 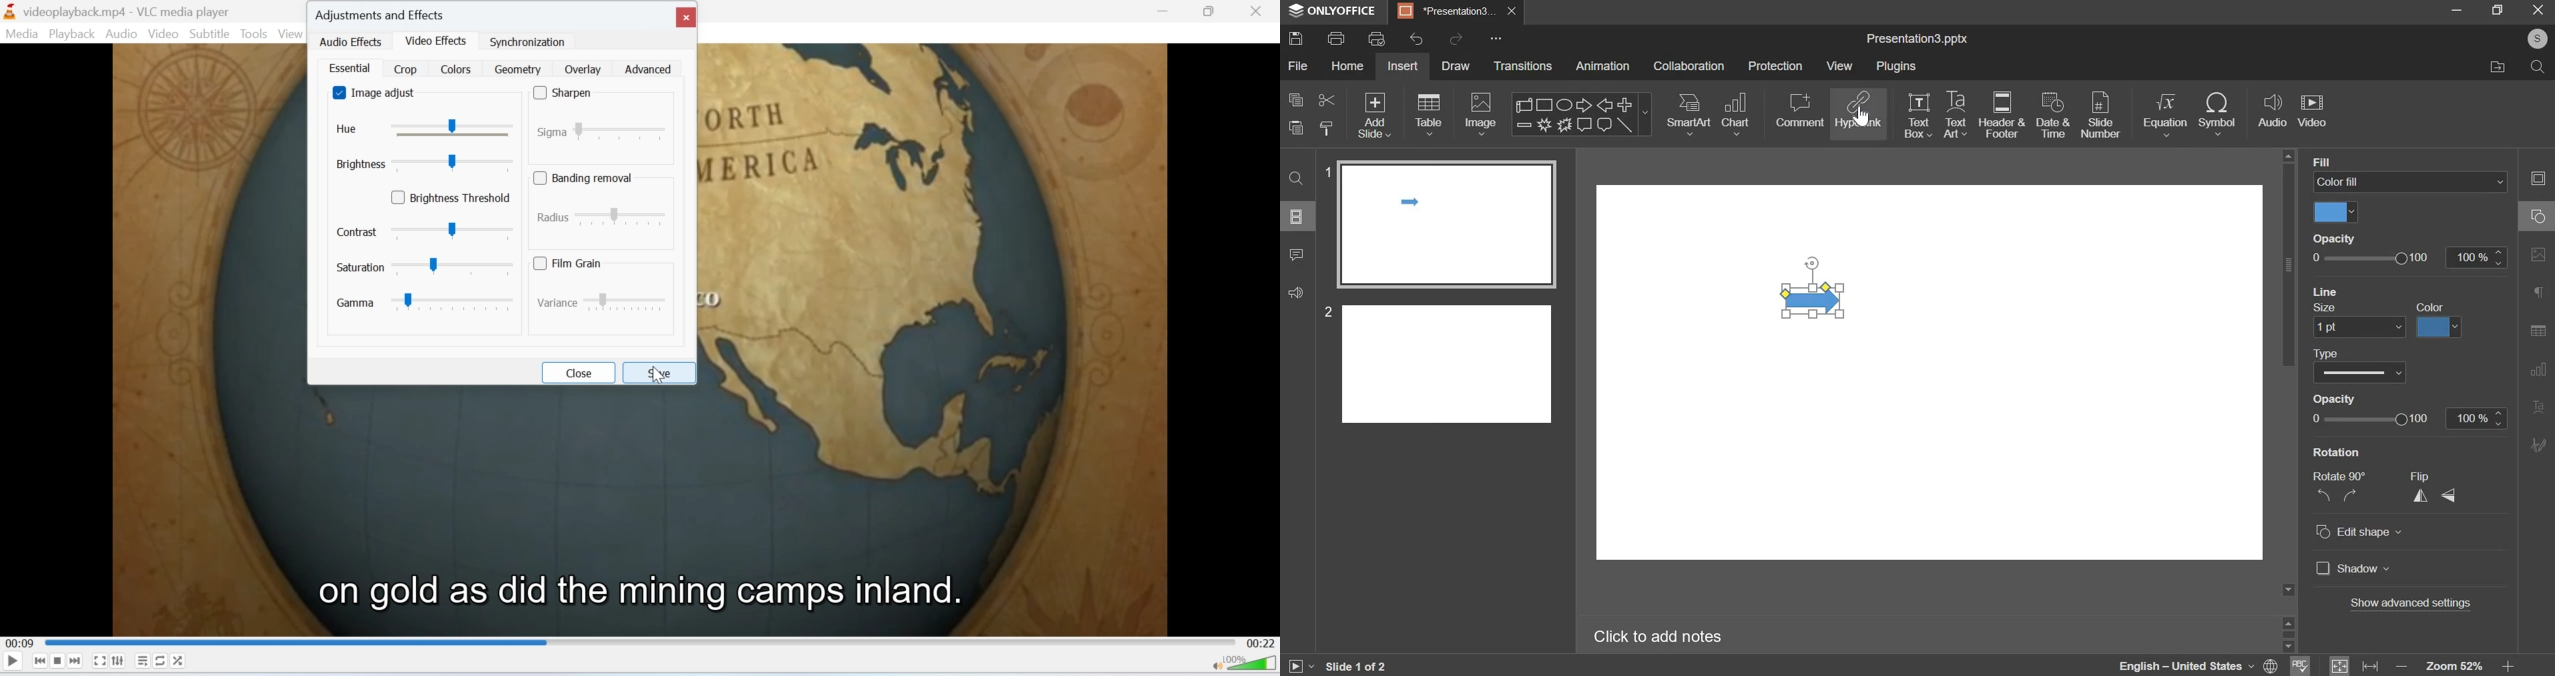 I want to click on equation, so click(x=2165, y=114).